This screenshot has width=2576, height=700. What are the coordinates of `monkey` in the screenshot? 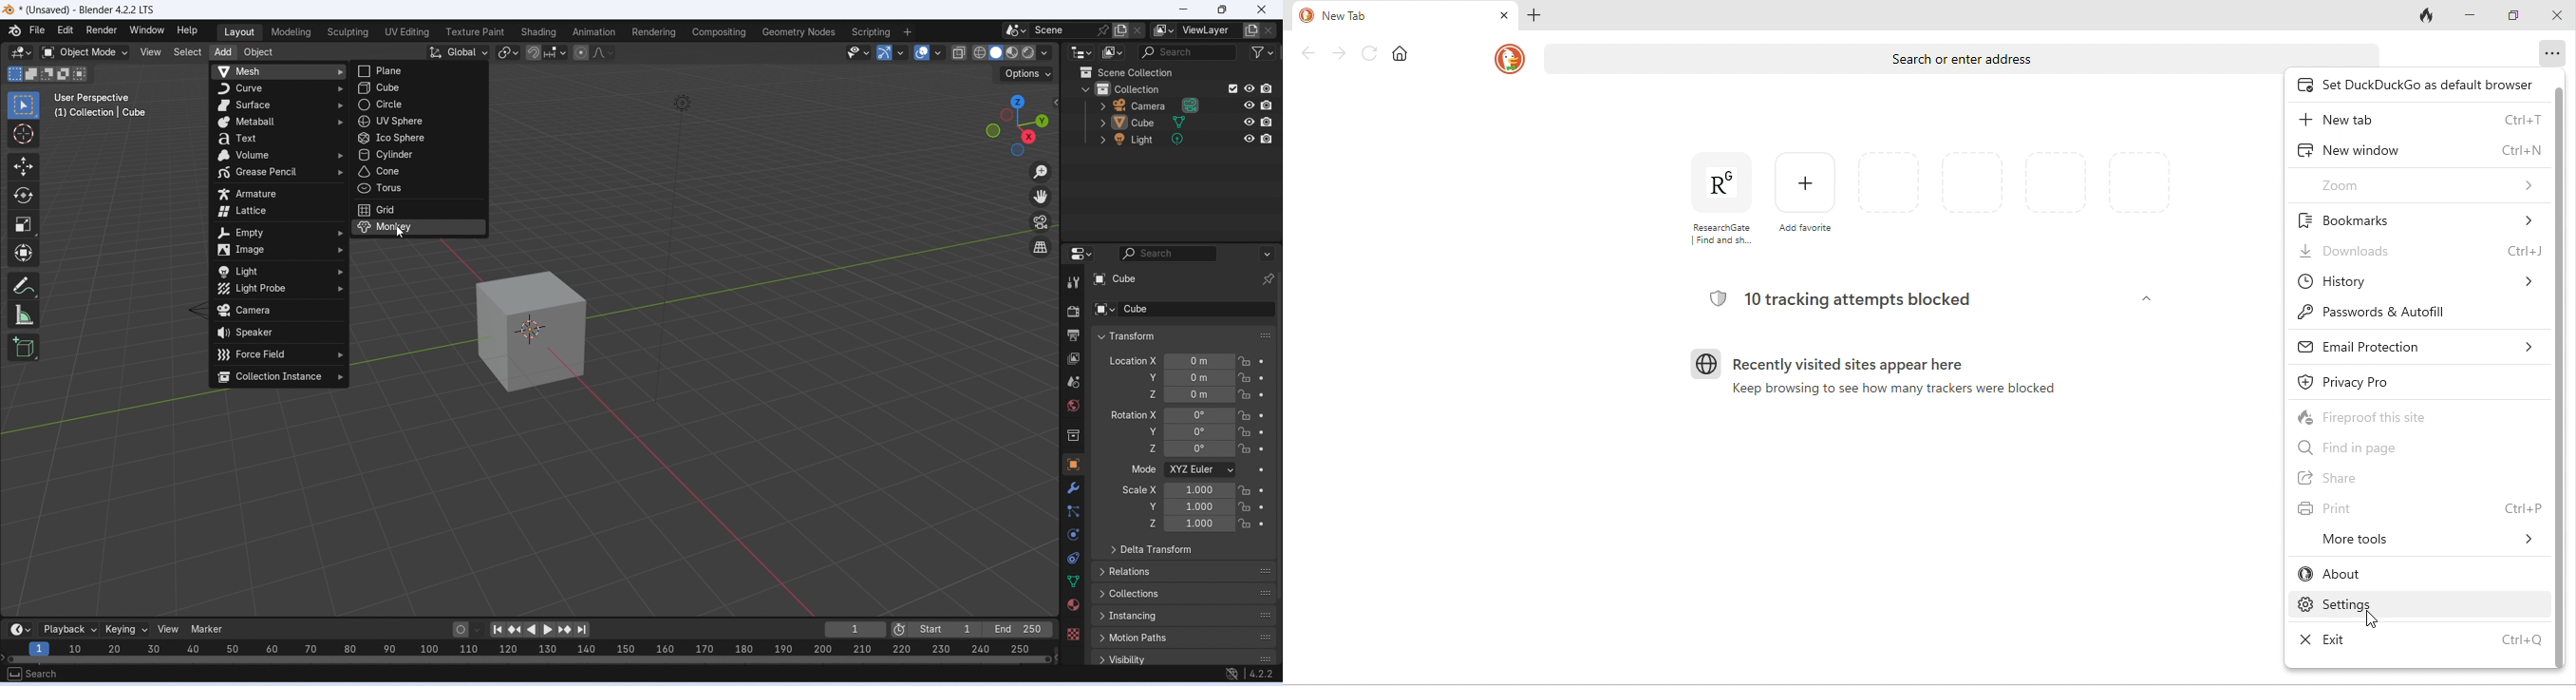 It's located at (418, 227).